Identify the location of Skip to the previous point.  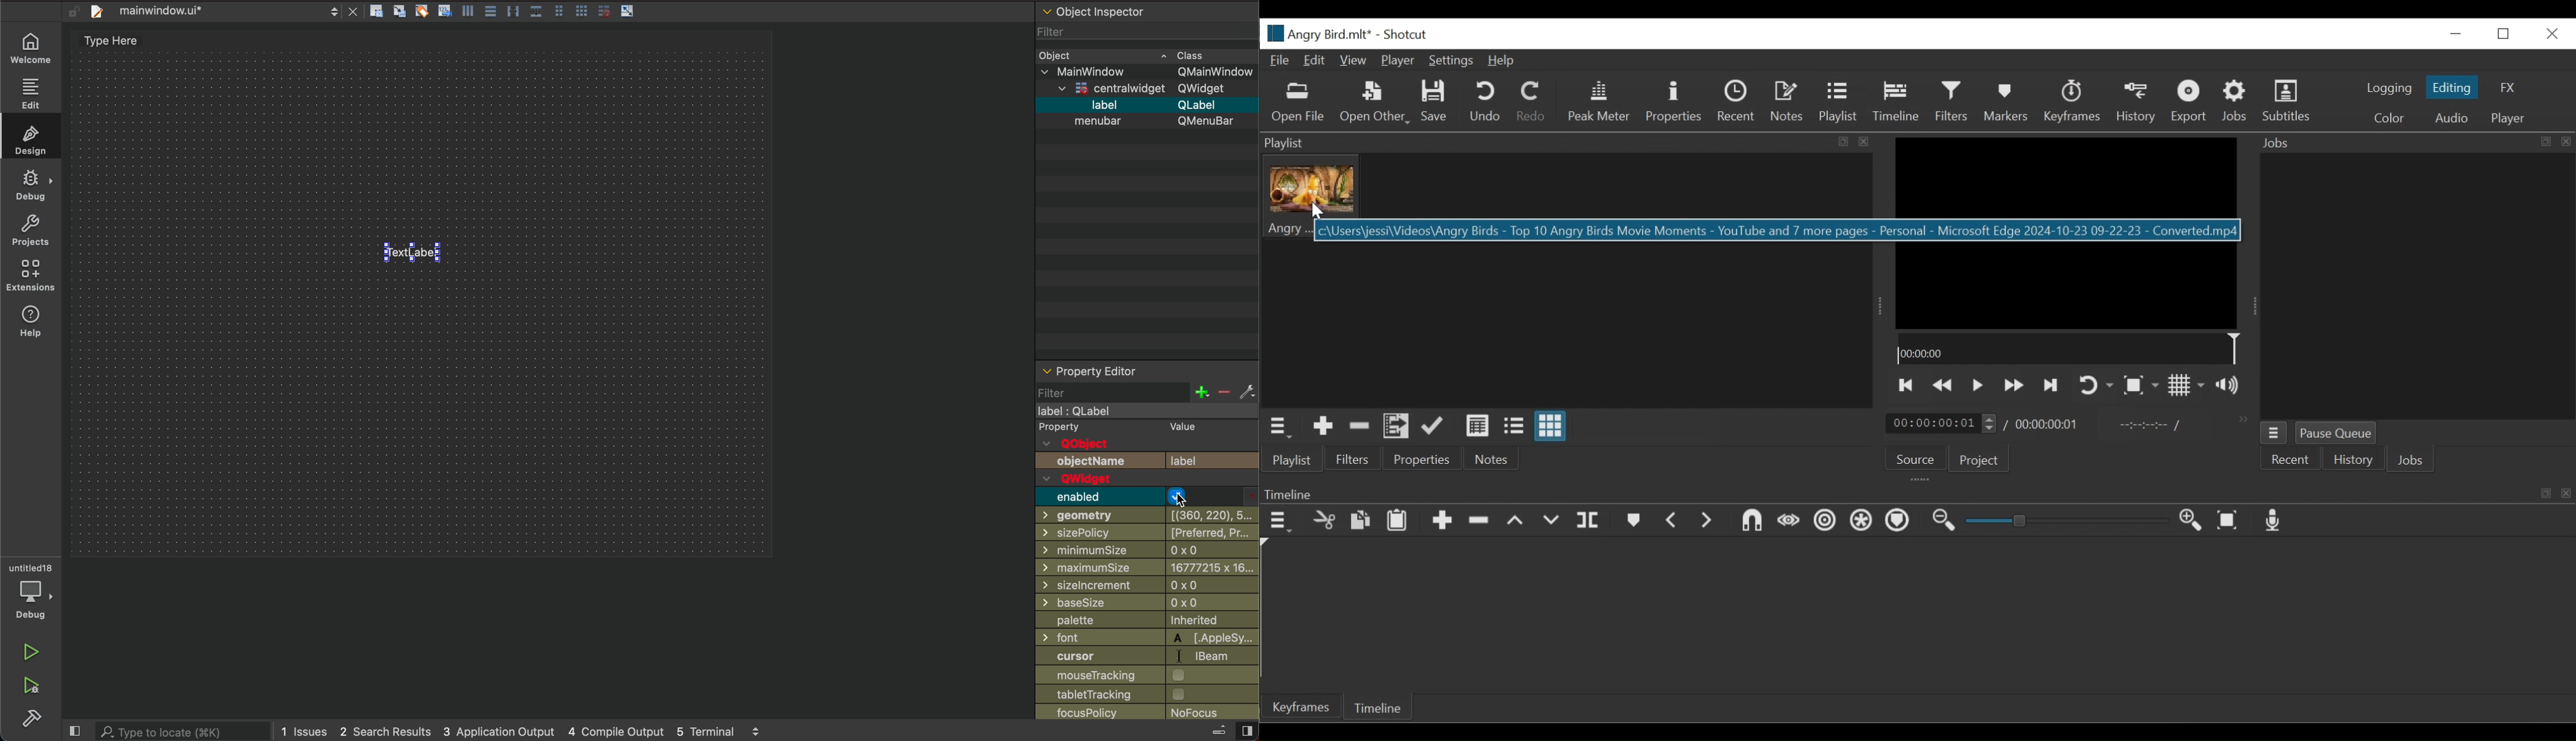
(1906, 385).